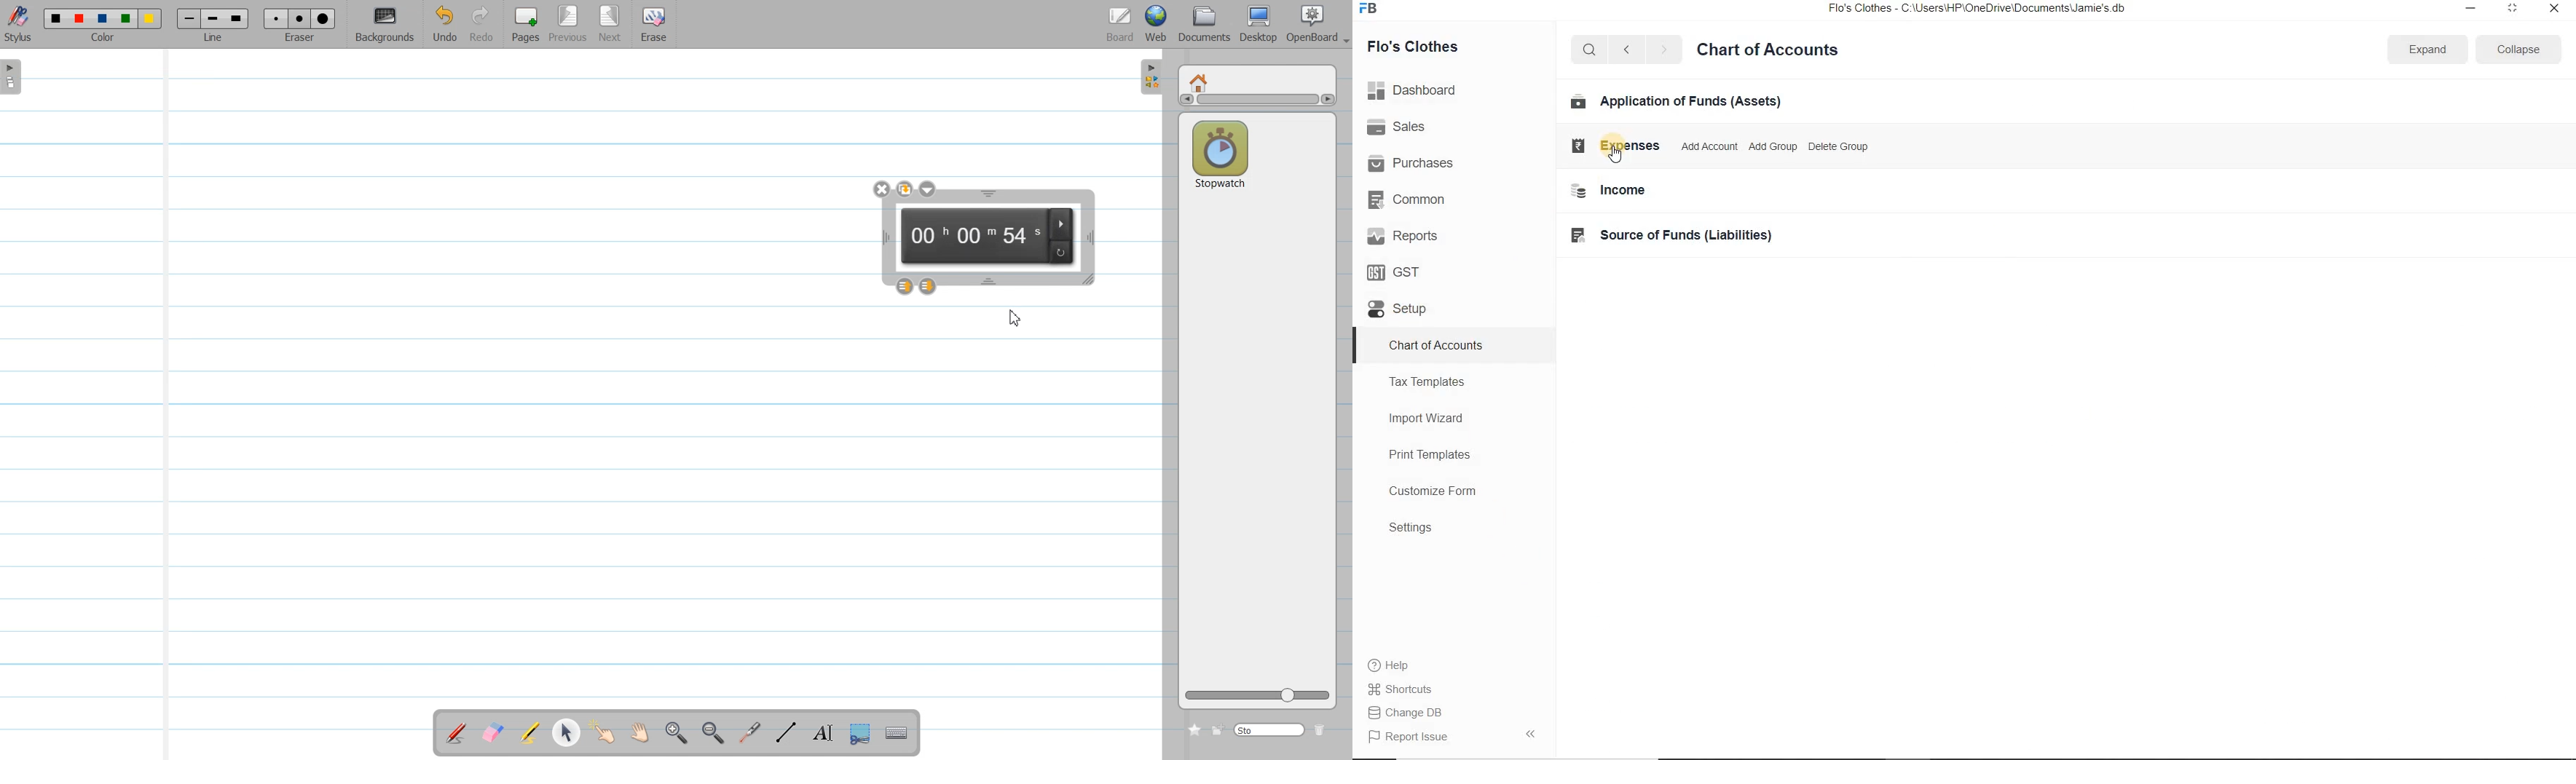 The image size is (2576, 784). I want to click on GST, so click(1395, 272).